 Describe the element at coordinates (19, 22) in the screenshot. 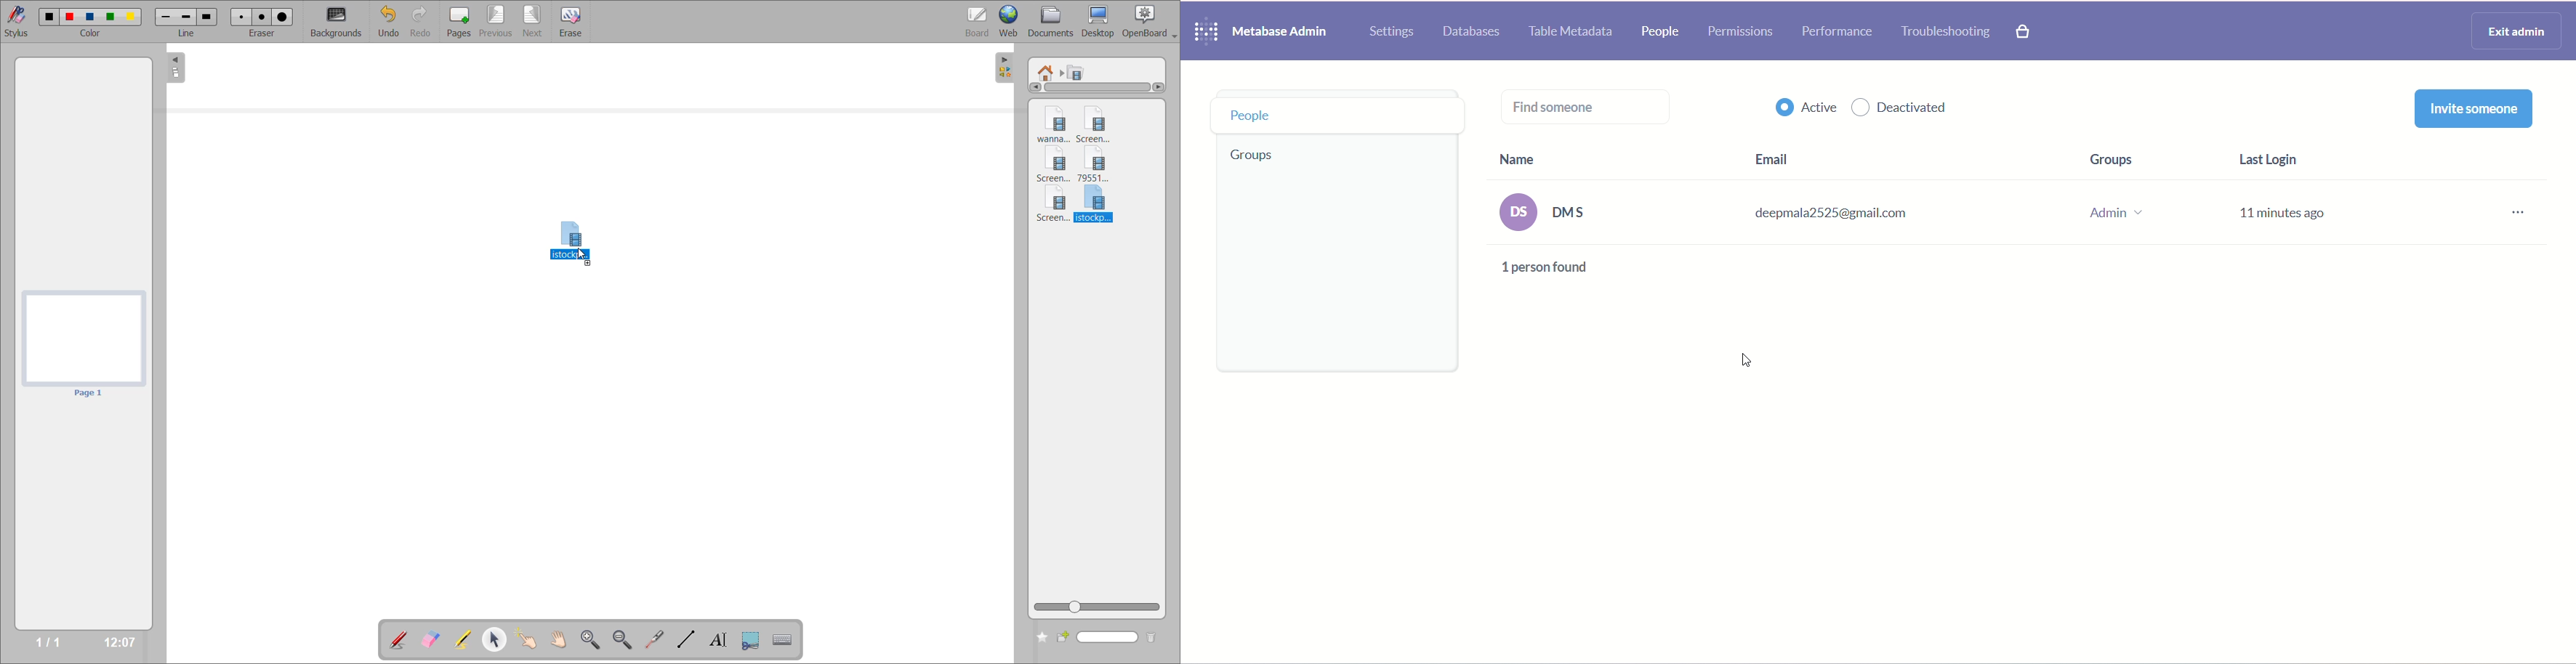

I see `stylus` at that location.